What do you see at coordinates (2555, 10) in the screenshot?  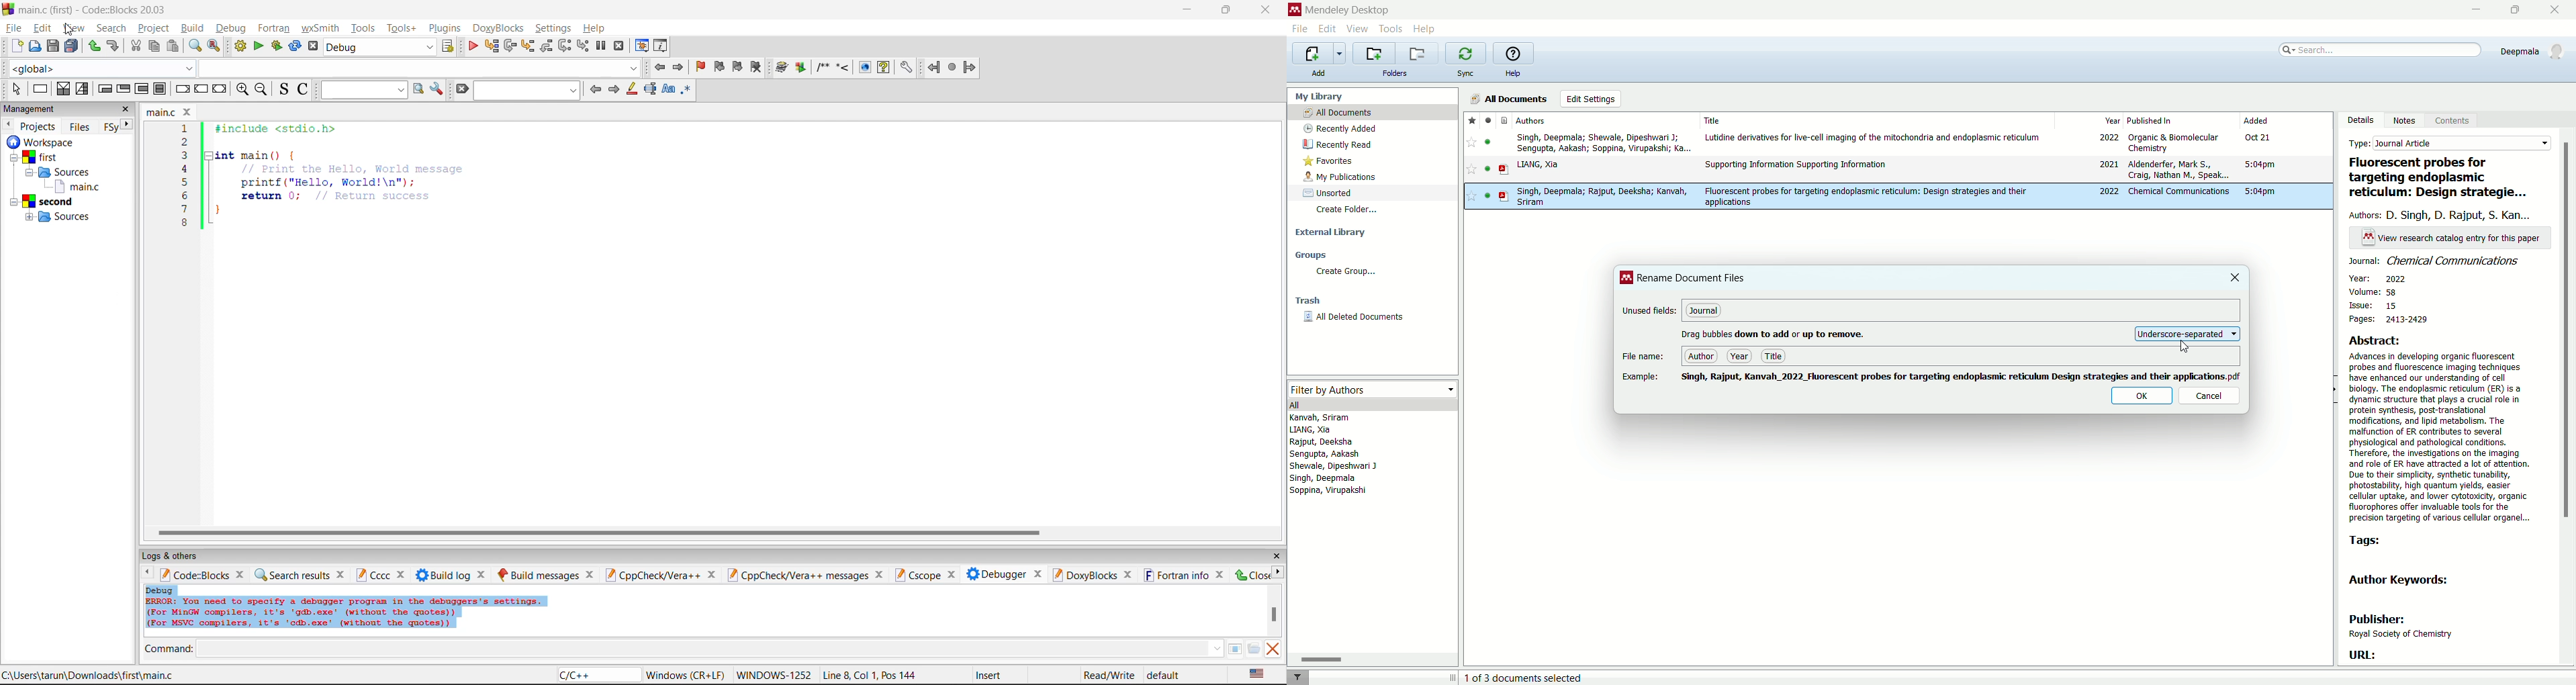 I see `close` at bounding box center [2555, 10].